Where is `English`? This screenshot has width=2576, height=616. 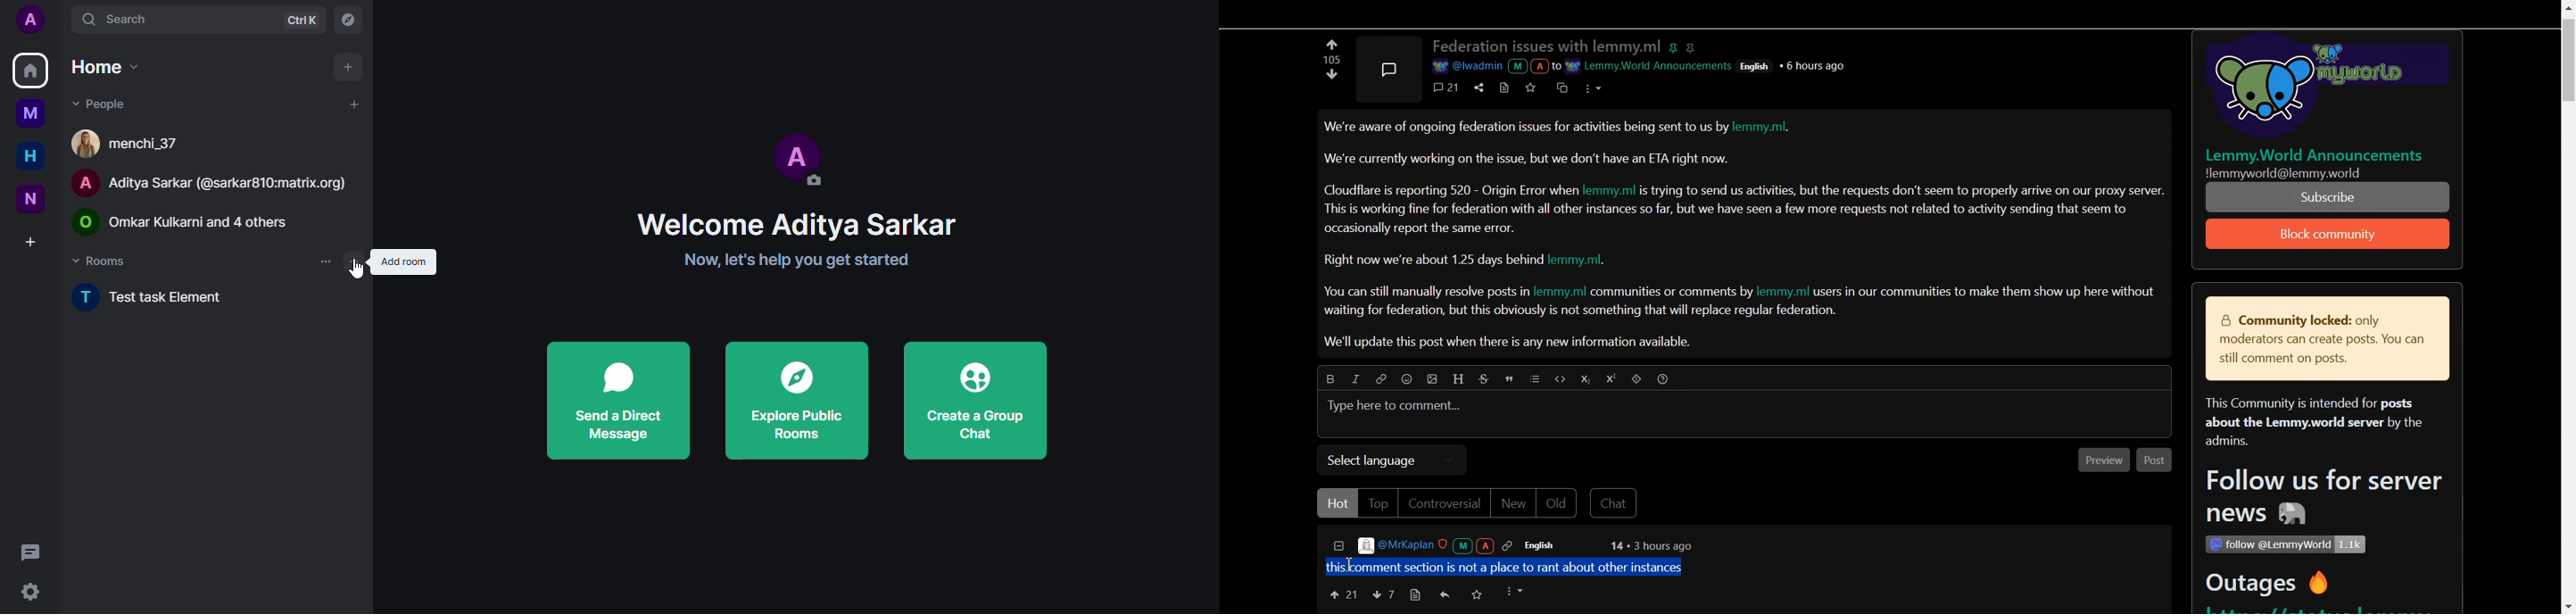
English is located at coordinates (1549, 545).